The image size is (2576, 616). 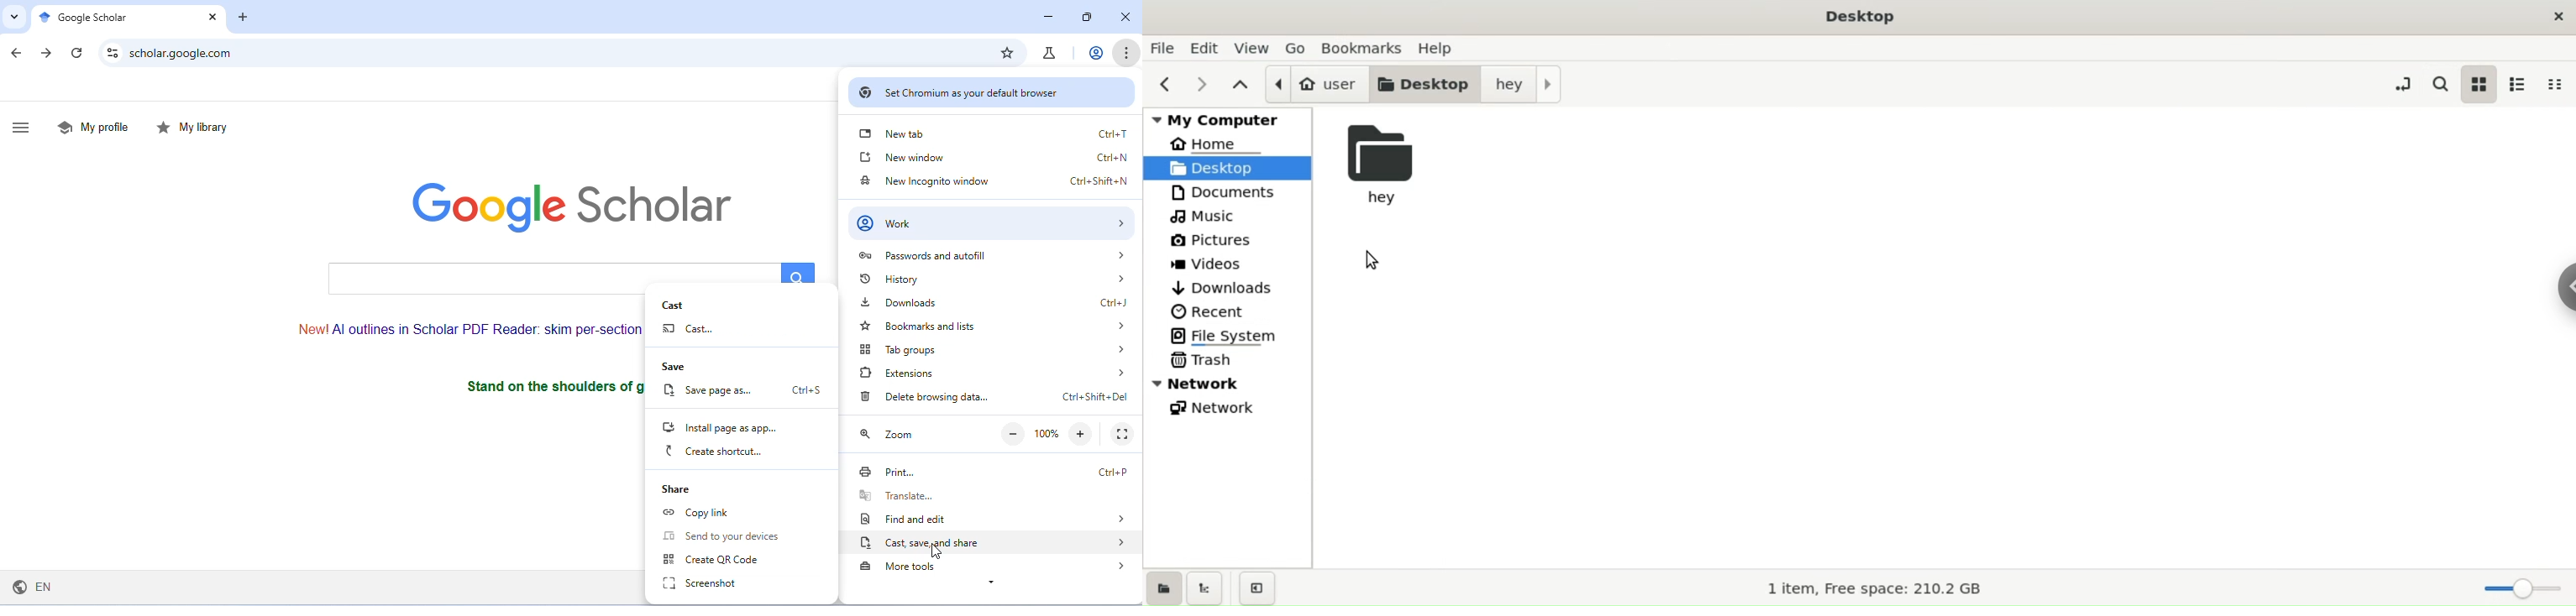 I want to click on delete browsing data, so click(x=995, y=396).